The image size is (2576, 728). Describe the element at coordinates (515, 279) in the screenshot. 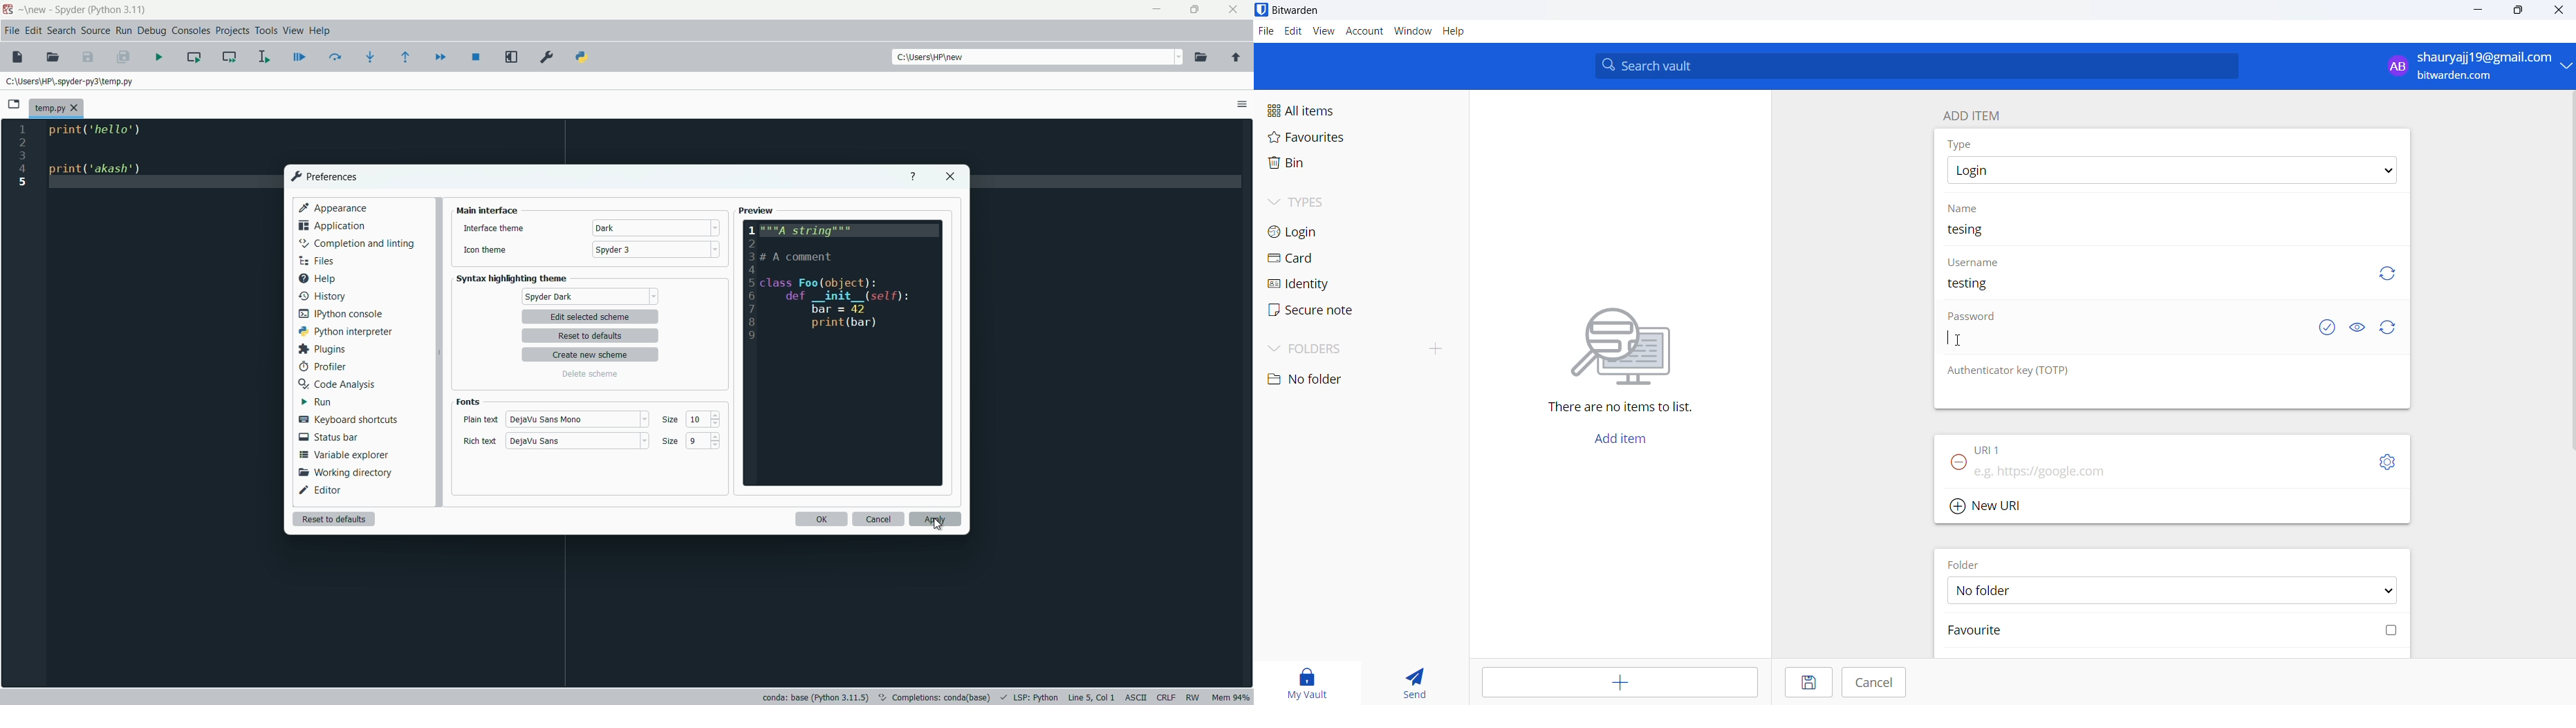

I see `syntax highlighting theme` at that location.